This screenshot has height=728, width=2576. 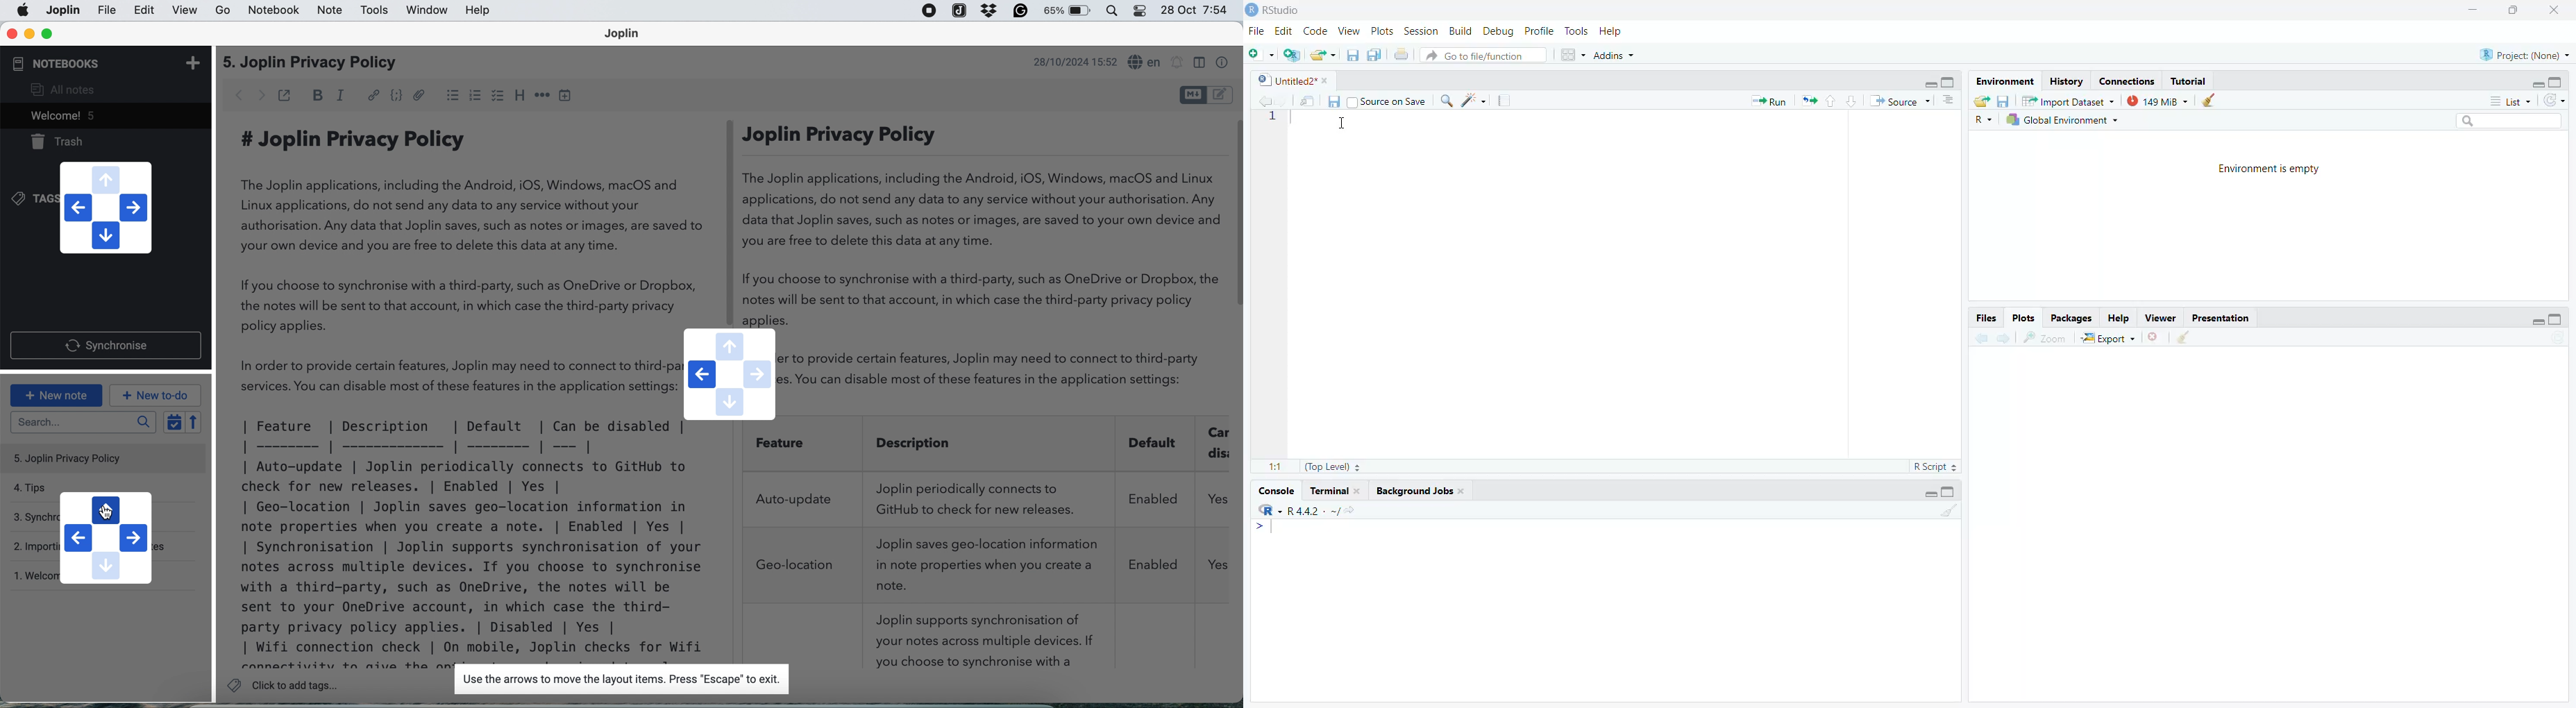 What do you see at coordinates (1382, 31) in the screenshot?
I see `Plots` at bounding box center [1382, 31].